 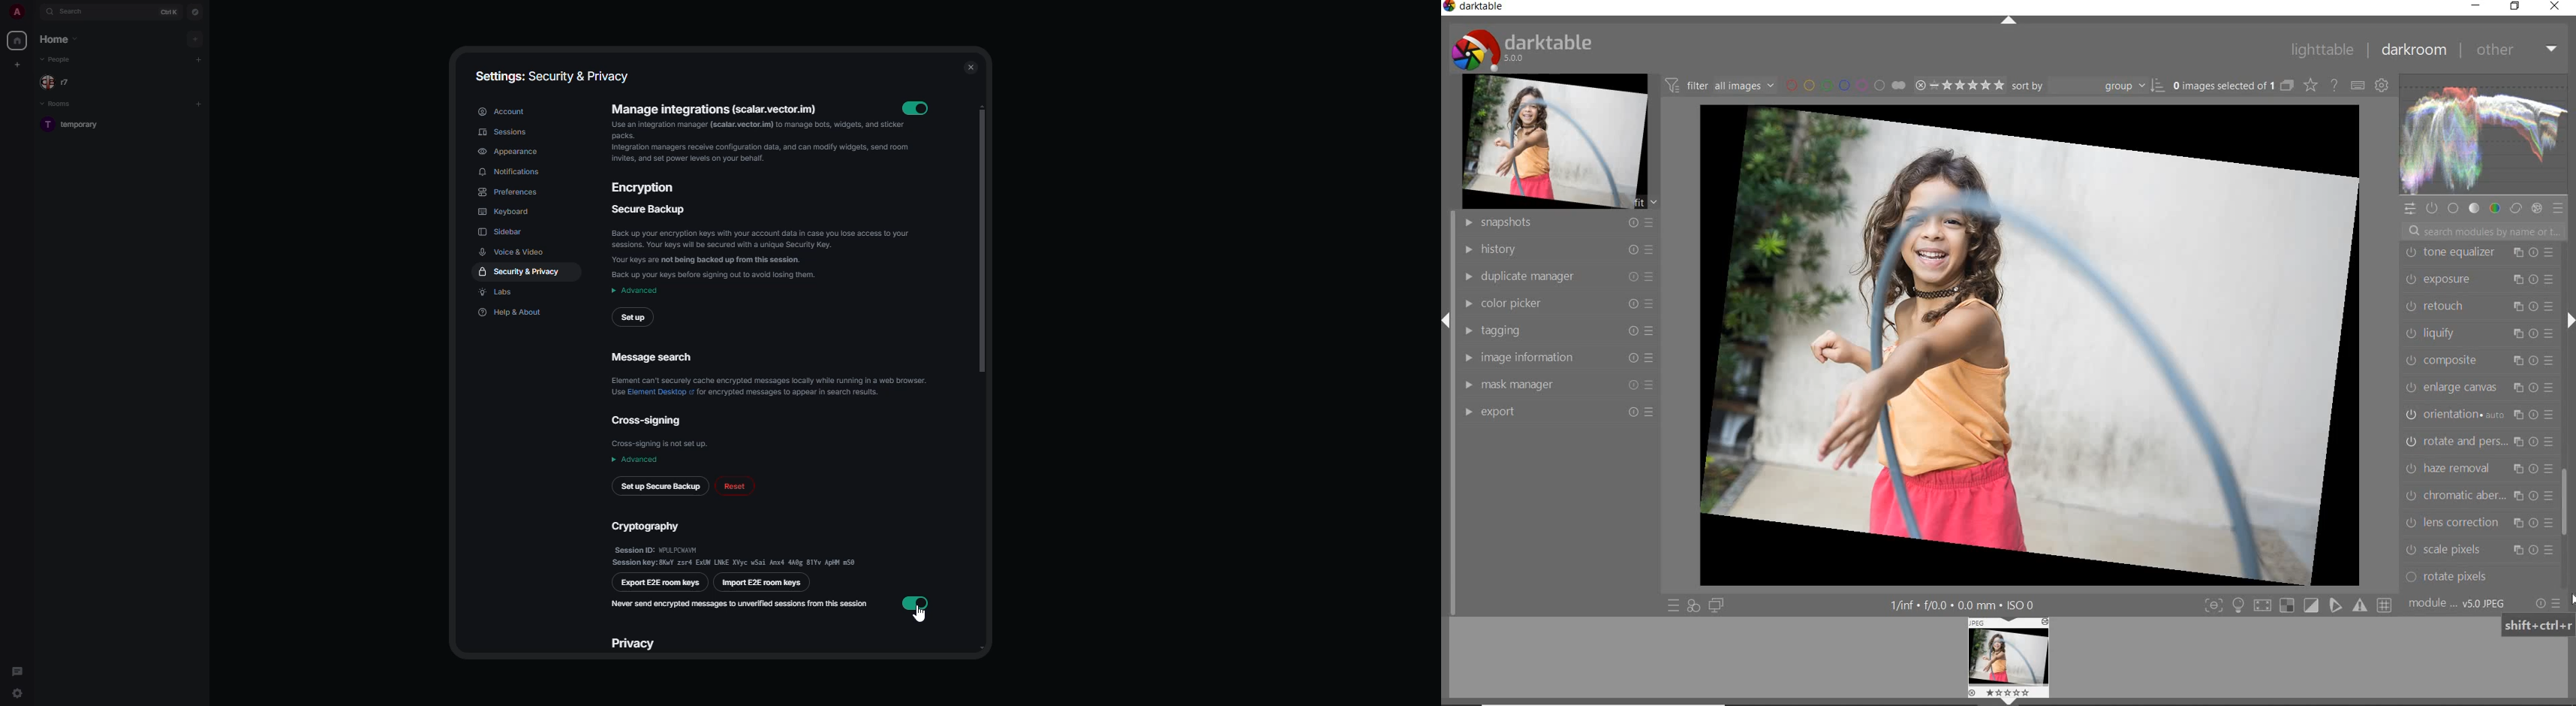 I want to click on never send encrypted messages, so click(x=739, y=602).